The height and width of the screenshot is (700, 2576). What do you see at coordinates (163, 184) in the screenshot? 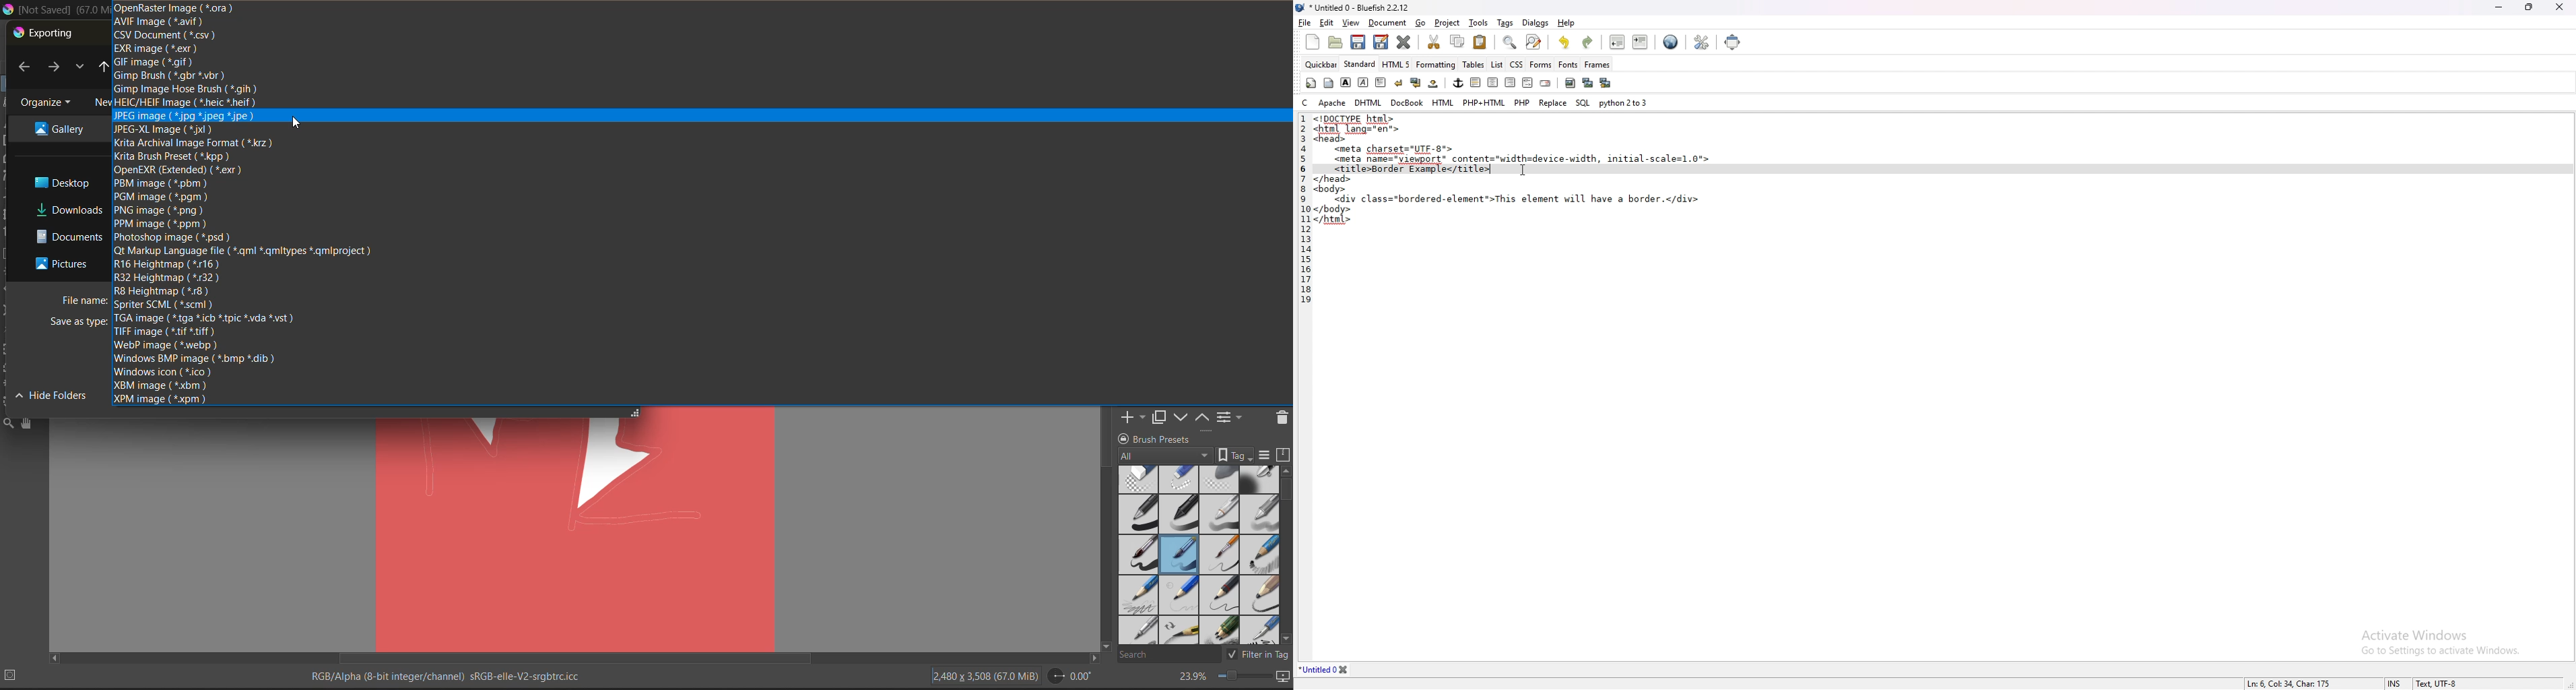
I see `pbm image` at bounding box center [163, 184].